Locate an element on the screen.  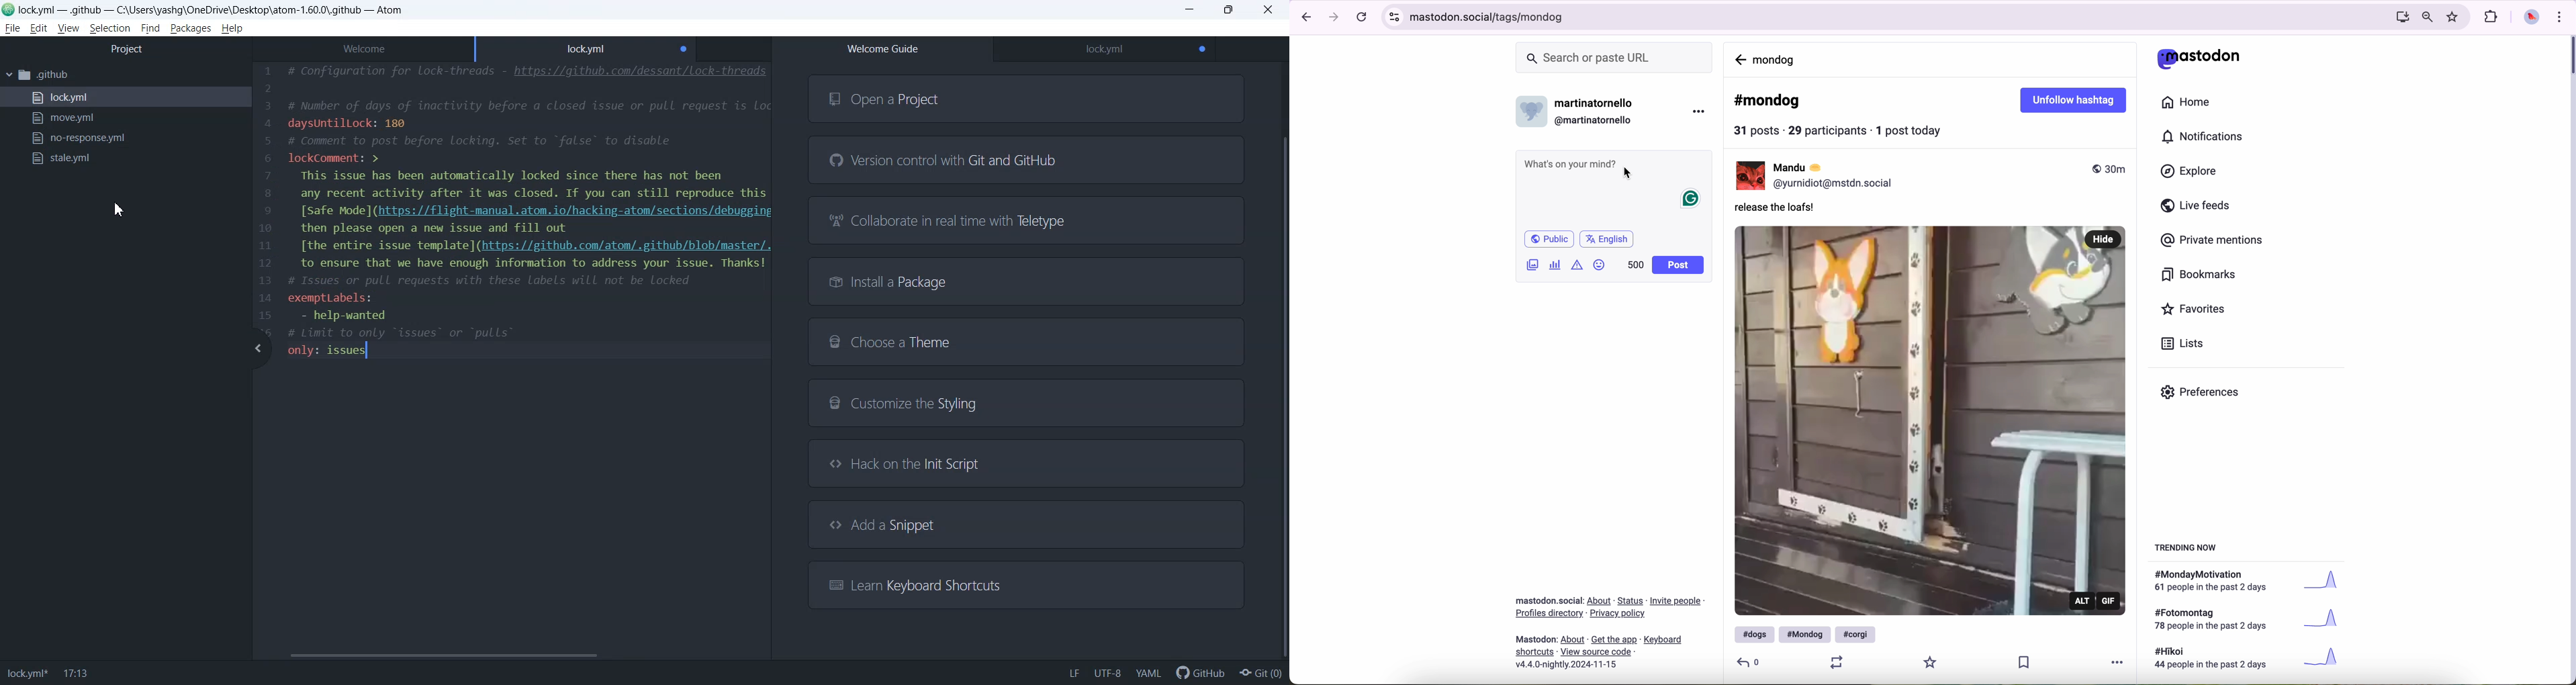
user name is located at coordinates (1806, 167).